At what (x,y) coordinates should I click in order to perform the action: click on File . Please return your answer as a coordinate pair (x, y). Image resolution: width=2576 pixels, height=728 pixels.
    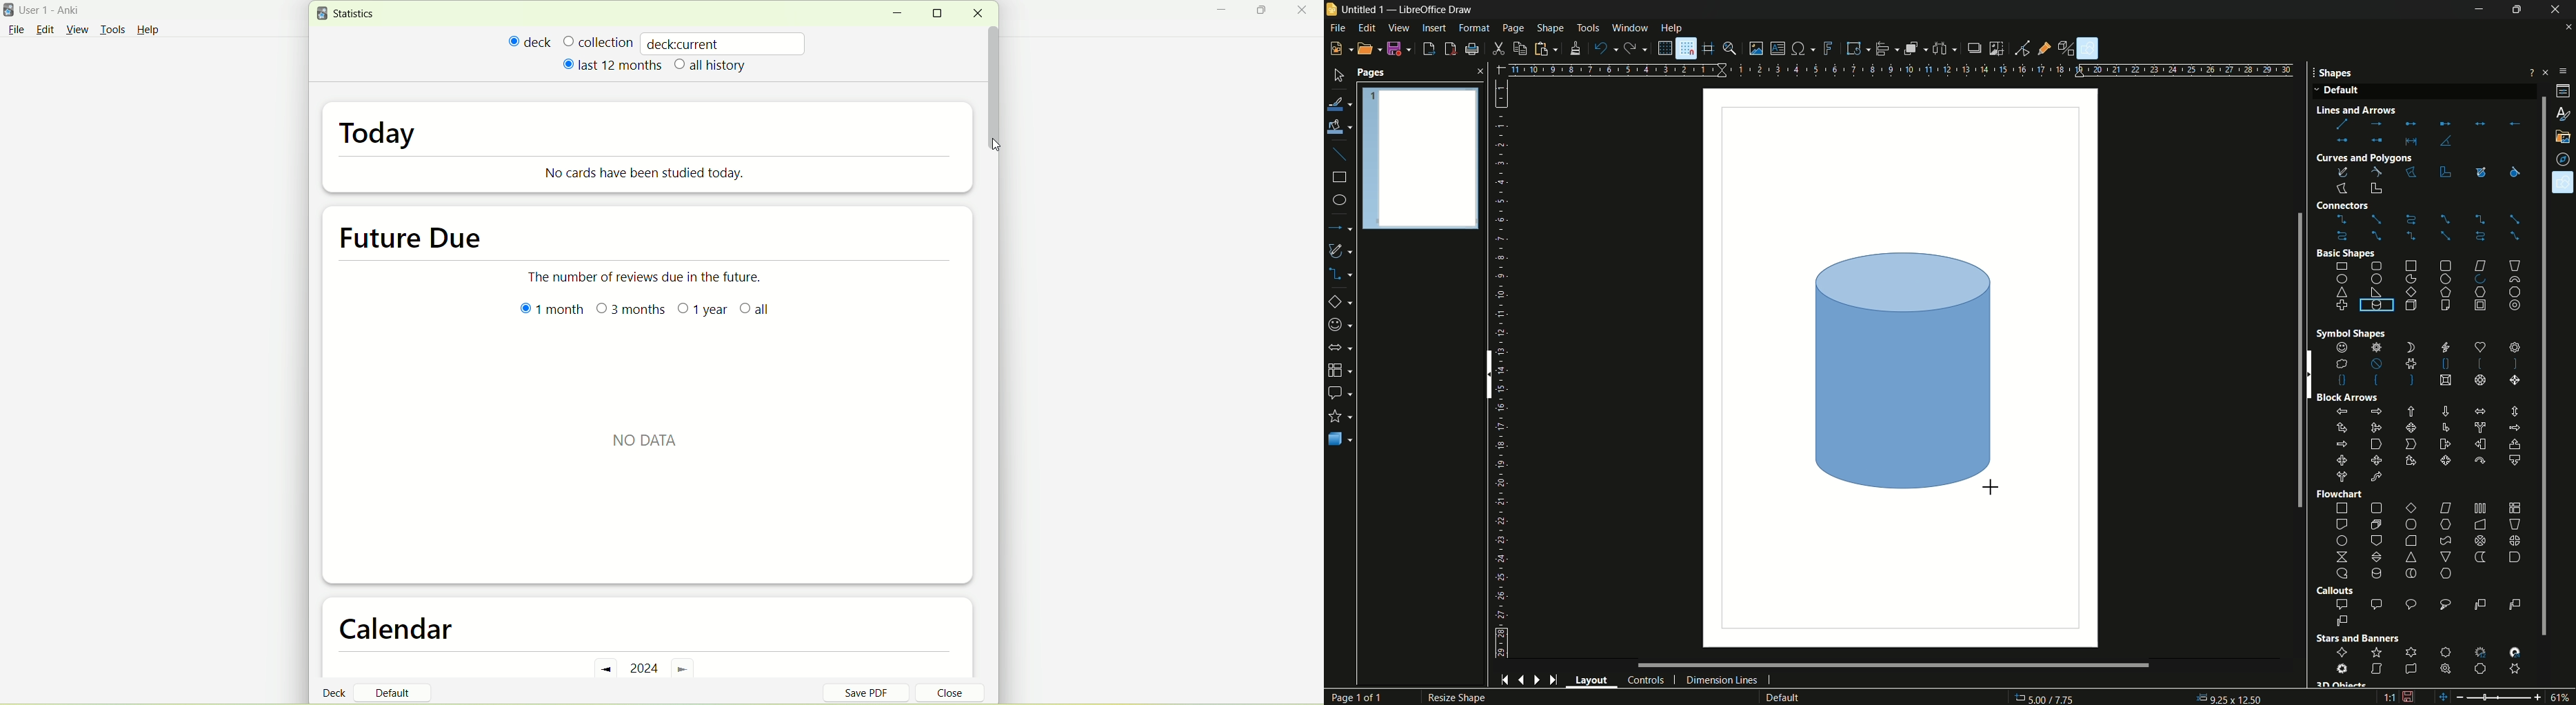
    Looking at the image, I should click on (16, 30).